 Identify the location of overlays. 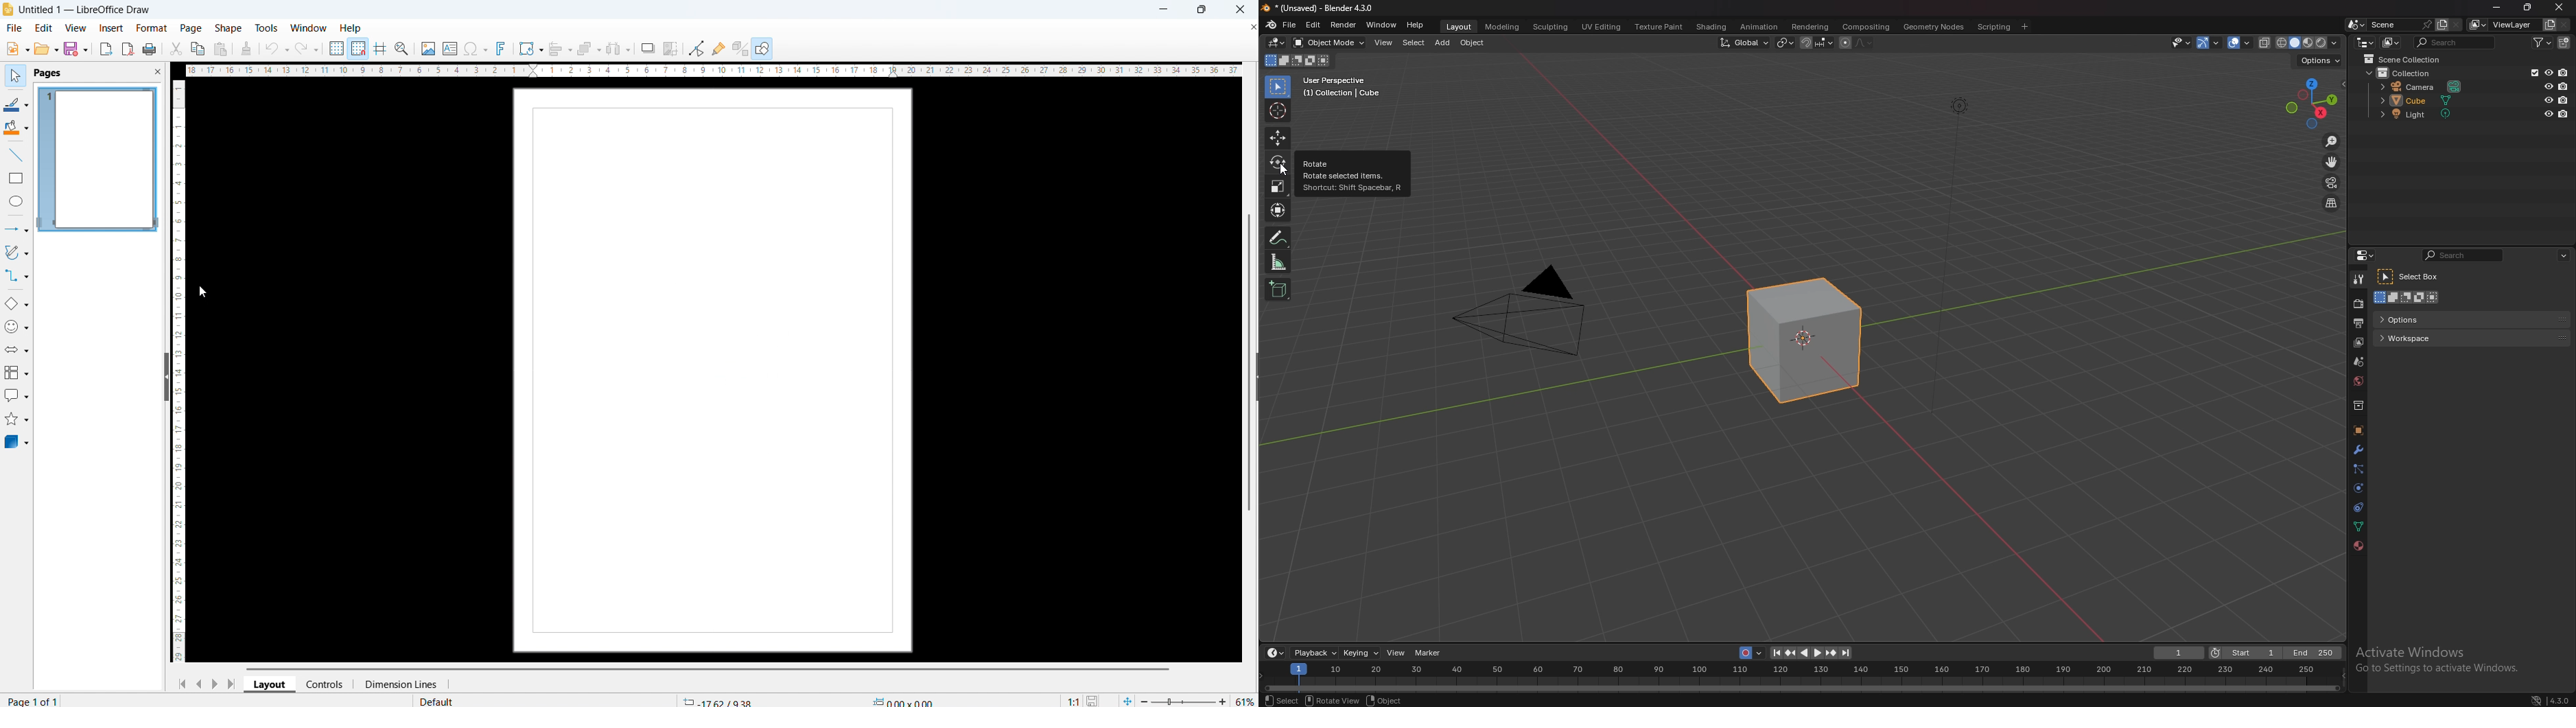
(2240, 43).